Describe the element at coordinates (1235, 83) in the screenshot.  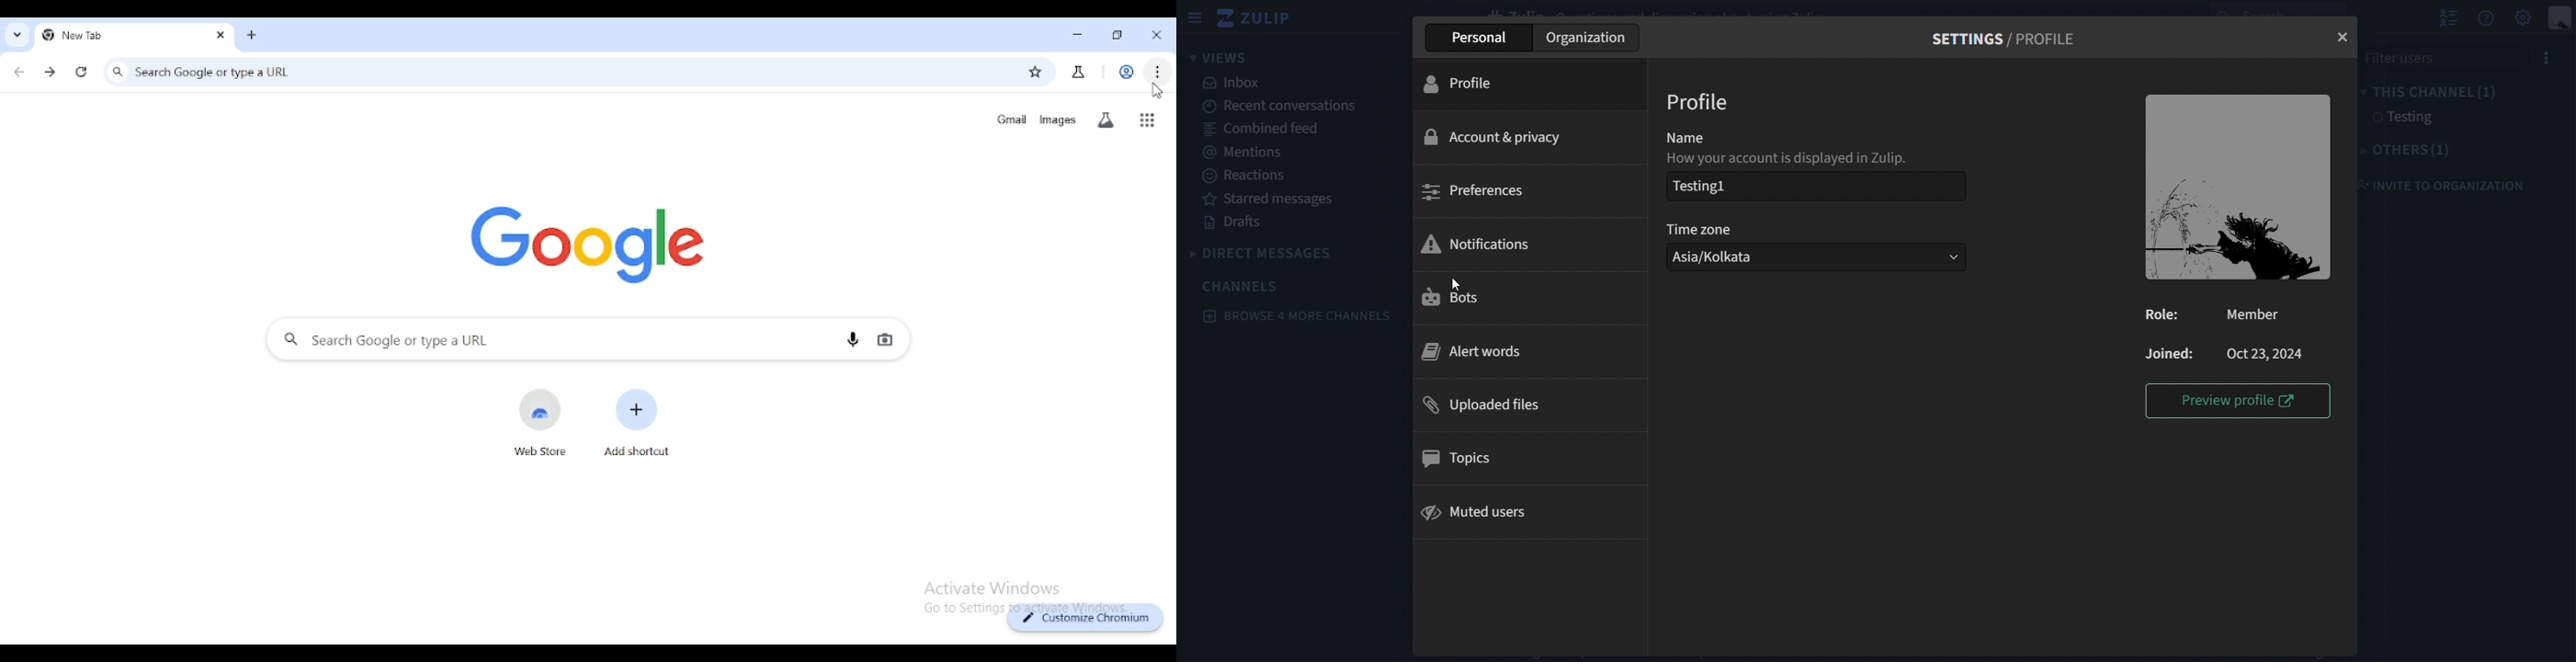
I see `inbox` at that location.